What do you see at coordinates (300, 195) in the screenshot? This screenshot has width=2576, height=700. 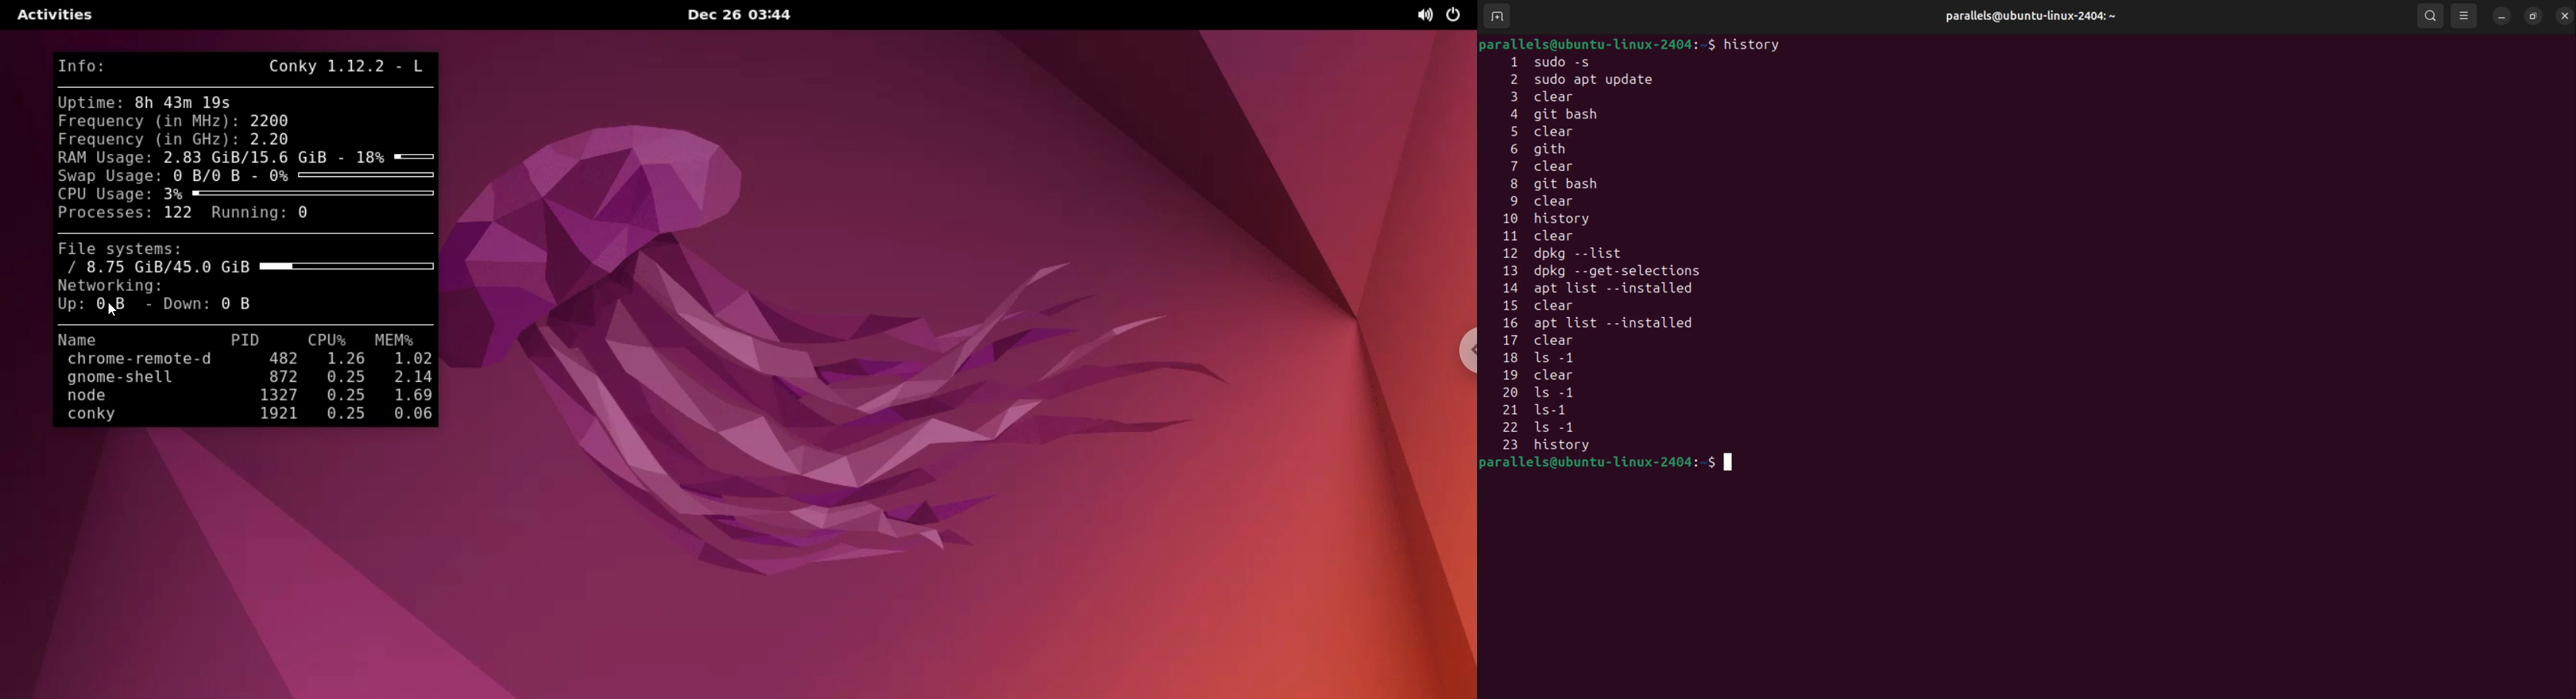 I see `3%` at bounding box center [300, 195].